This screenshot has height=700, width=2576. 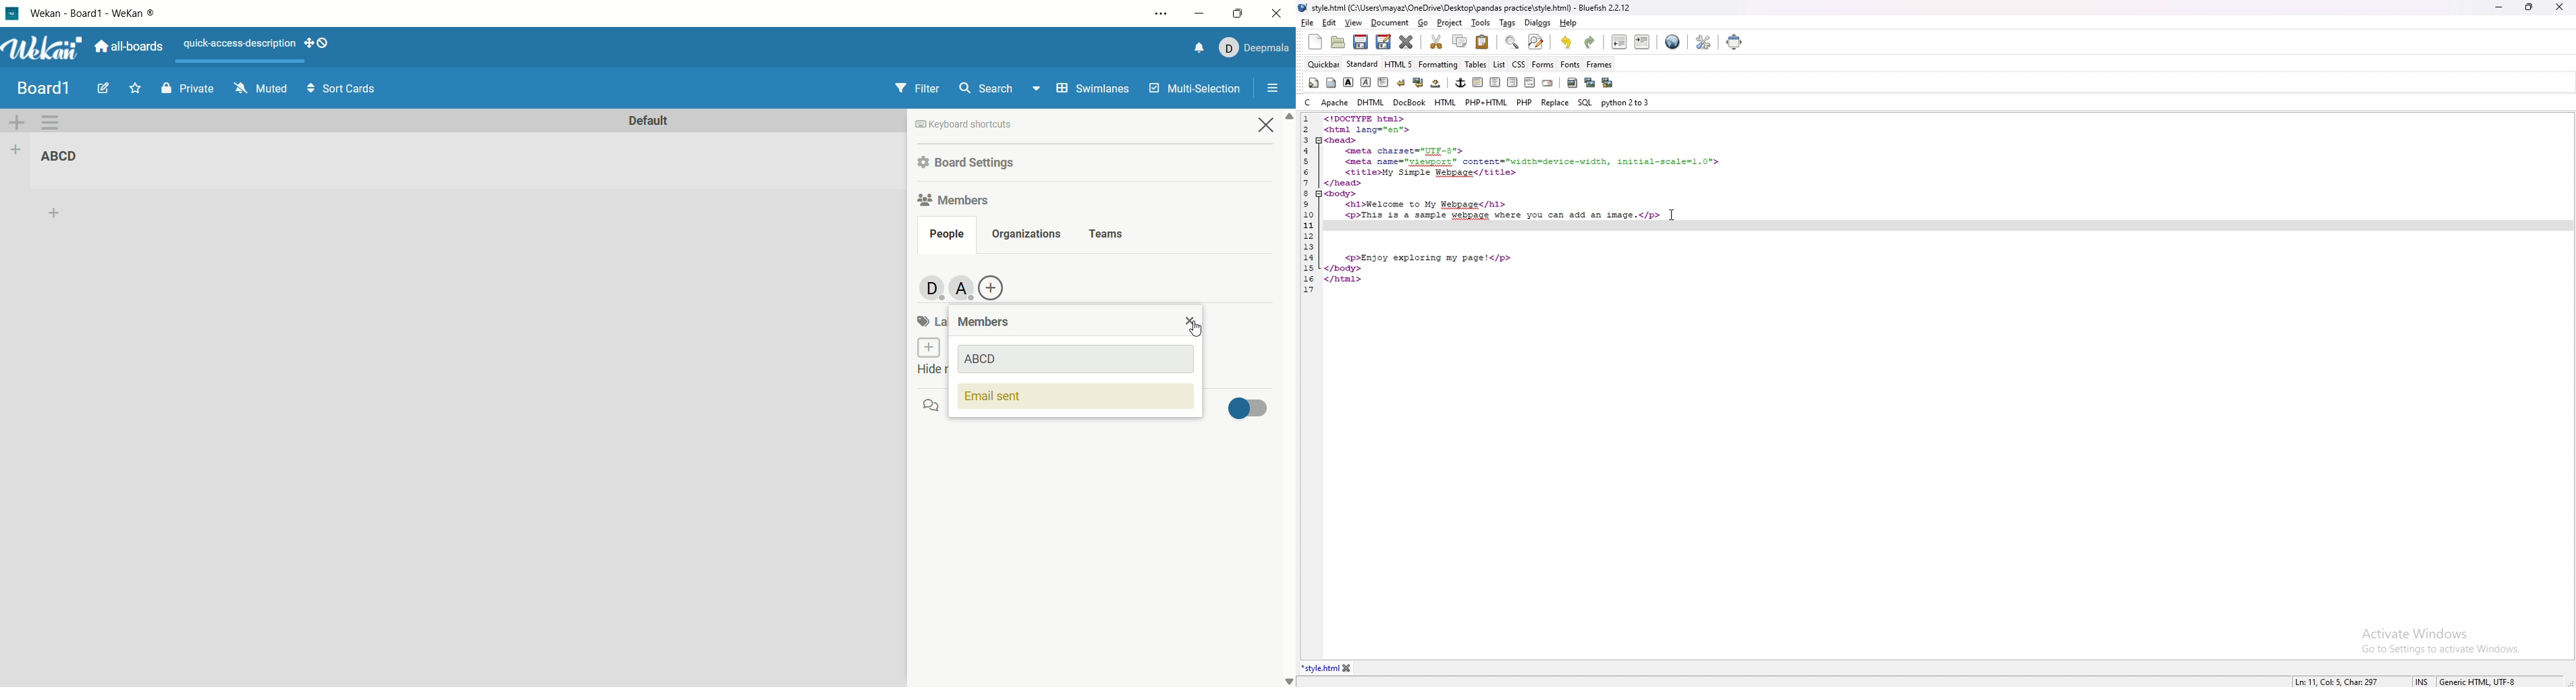 I want to click on 1 2 3 4 5 6 7 8 9 10 11 12 13 14 15 16 17, so click(x=1310, y=205).